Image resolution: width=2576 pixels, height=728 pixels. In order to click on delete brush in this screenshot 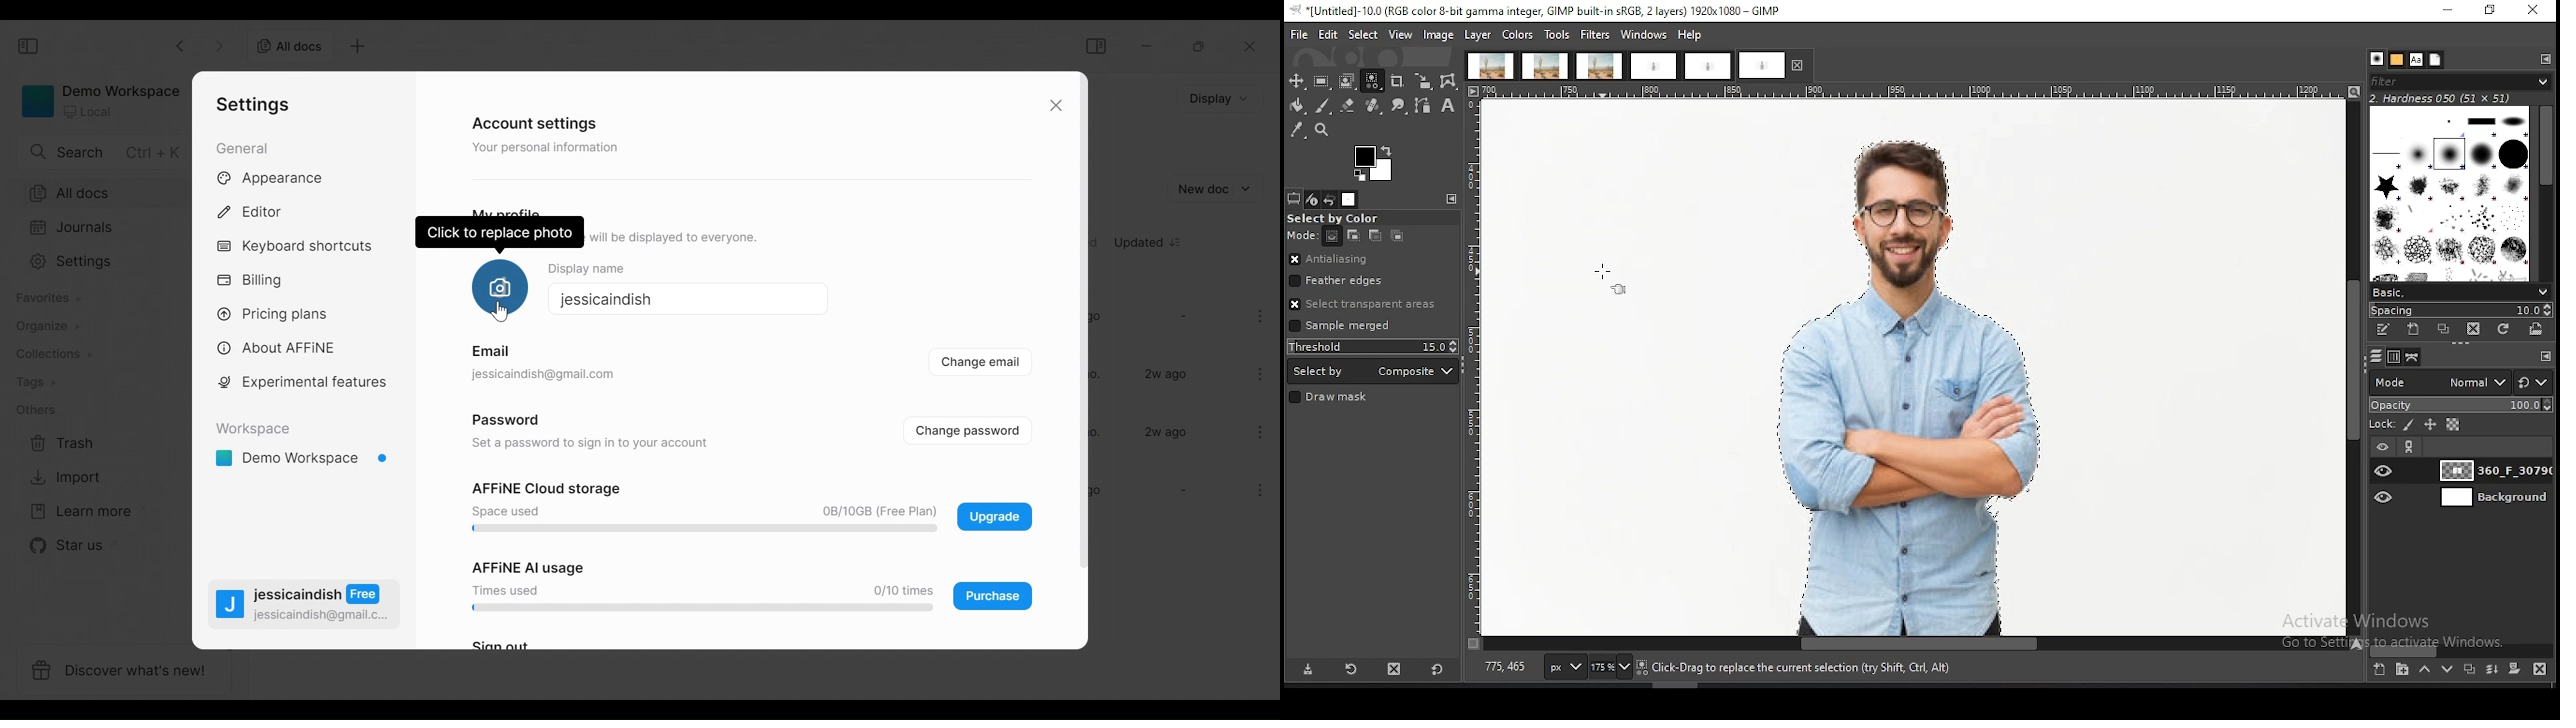, I will do `click(2474, 330)`.